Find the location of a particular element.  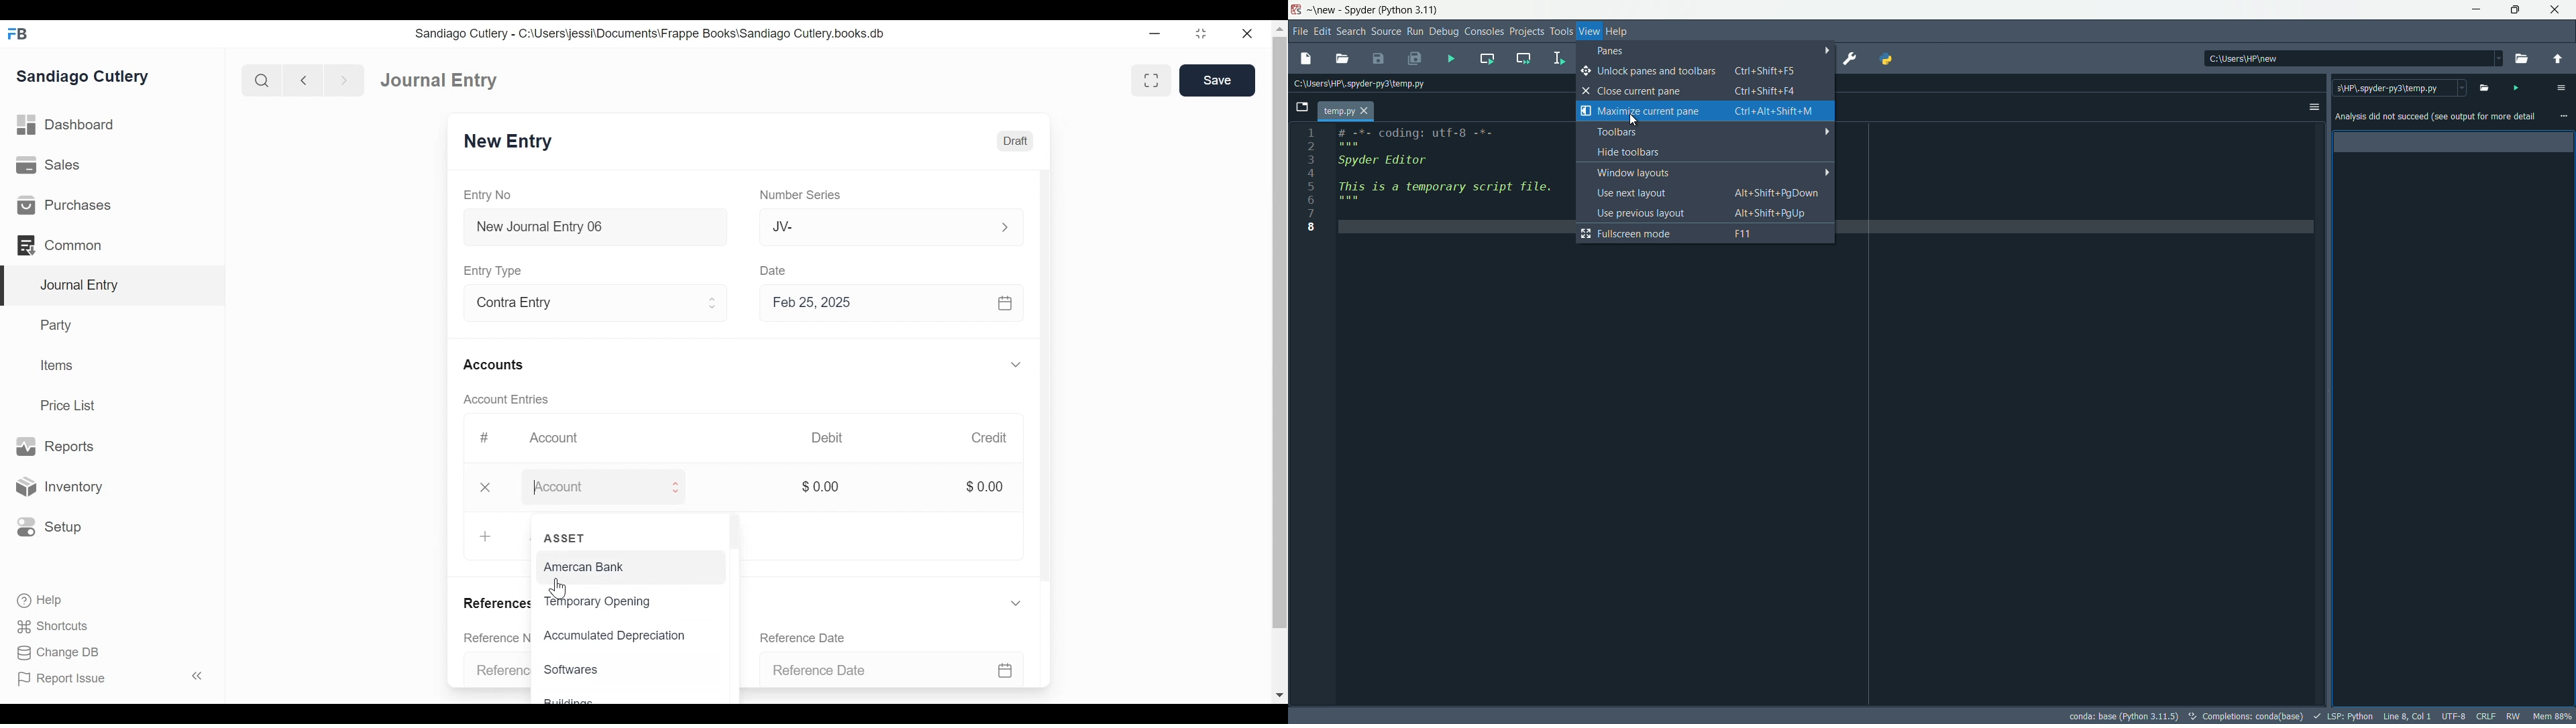

open file is located at coordinates (1343, 60).